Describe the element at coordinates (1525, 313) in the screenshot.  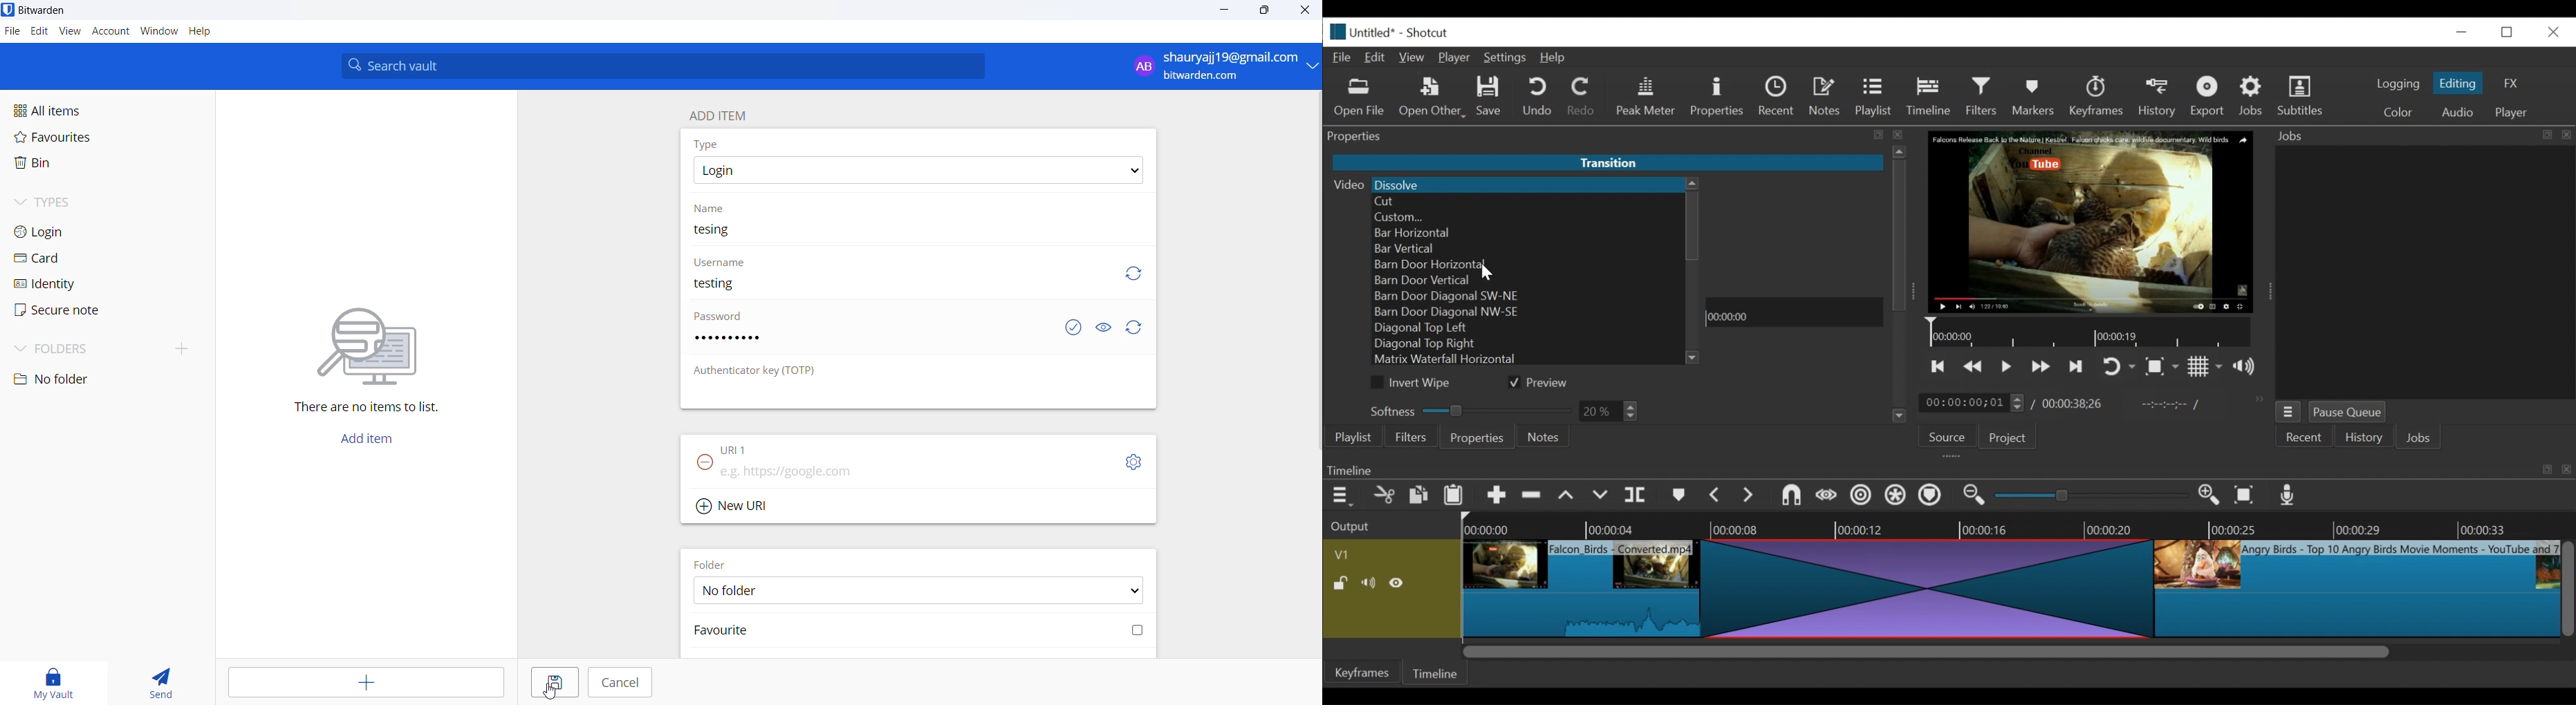
I see `Barn Door Diagonal NW-SE` at that location.